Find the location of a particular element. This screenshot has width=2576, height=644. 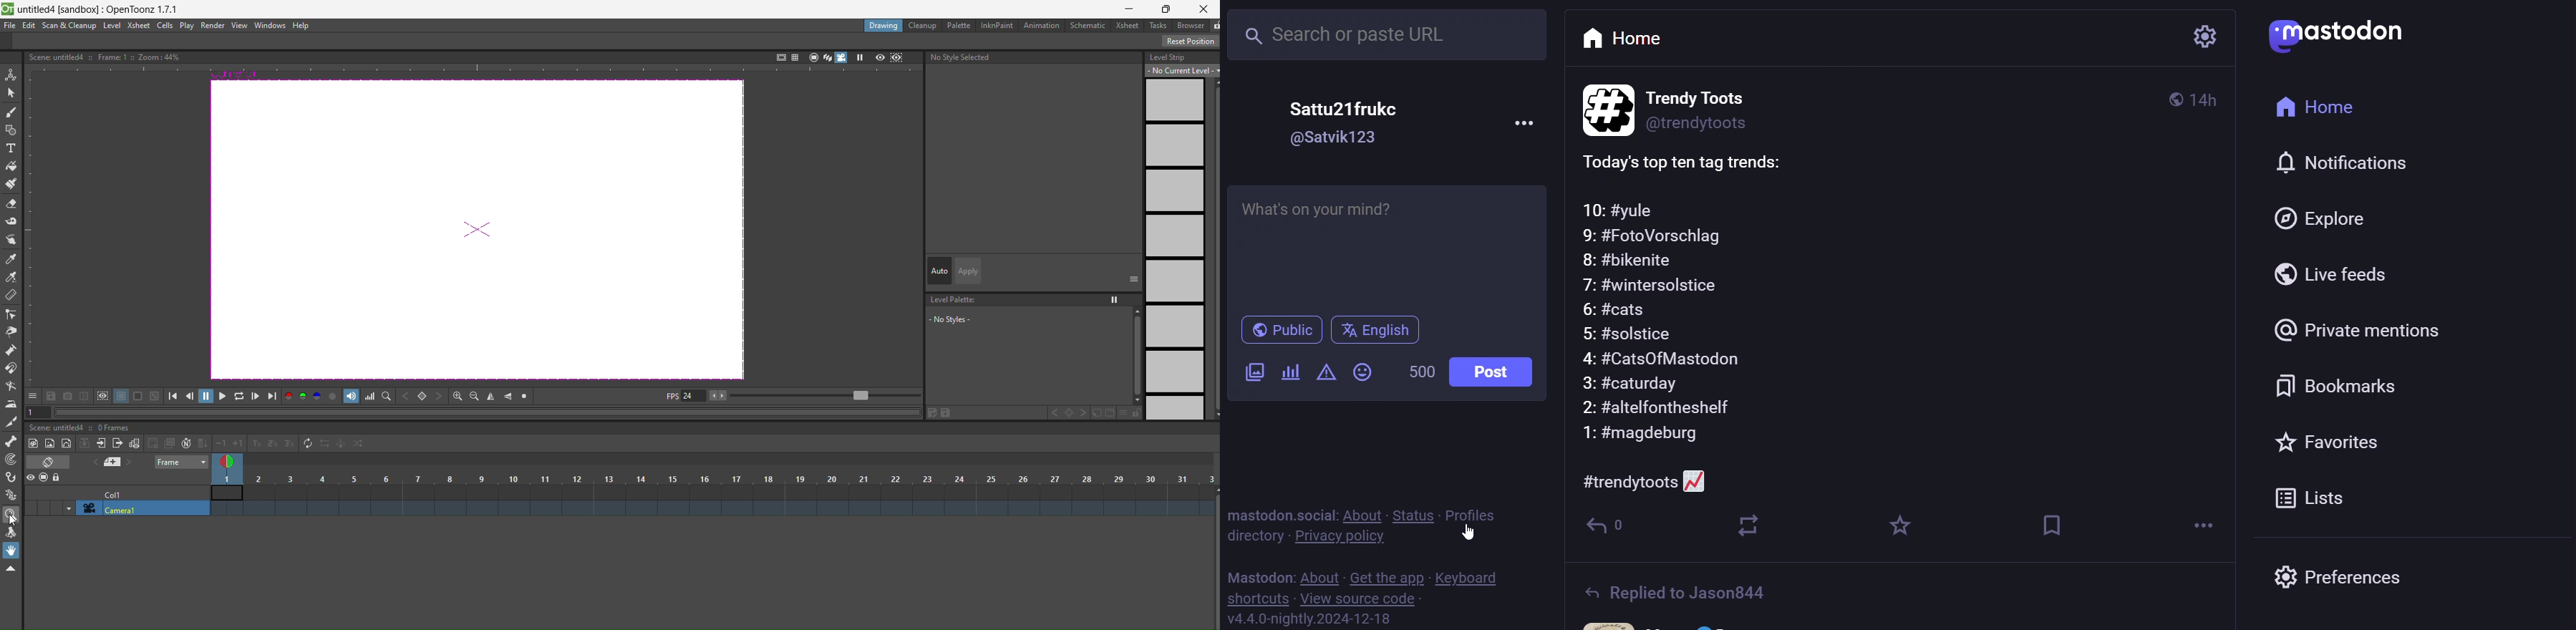

Today's top ten tag trends:10: #yule9: #FotoVorschlag8: #bikenite7: #wintersolstice6: #cats5: #solstice4: #CatsOfMastodon3: #caturday2: #altelfontheshelf1: #magdeburg#trendytoots  is located at coordinates (1884, 319).